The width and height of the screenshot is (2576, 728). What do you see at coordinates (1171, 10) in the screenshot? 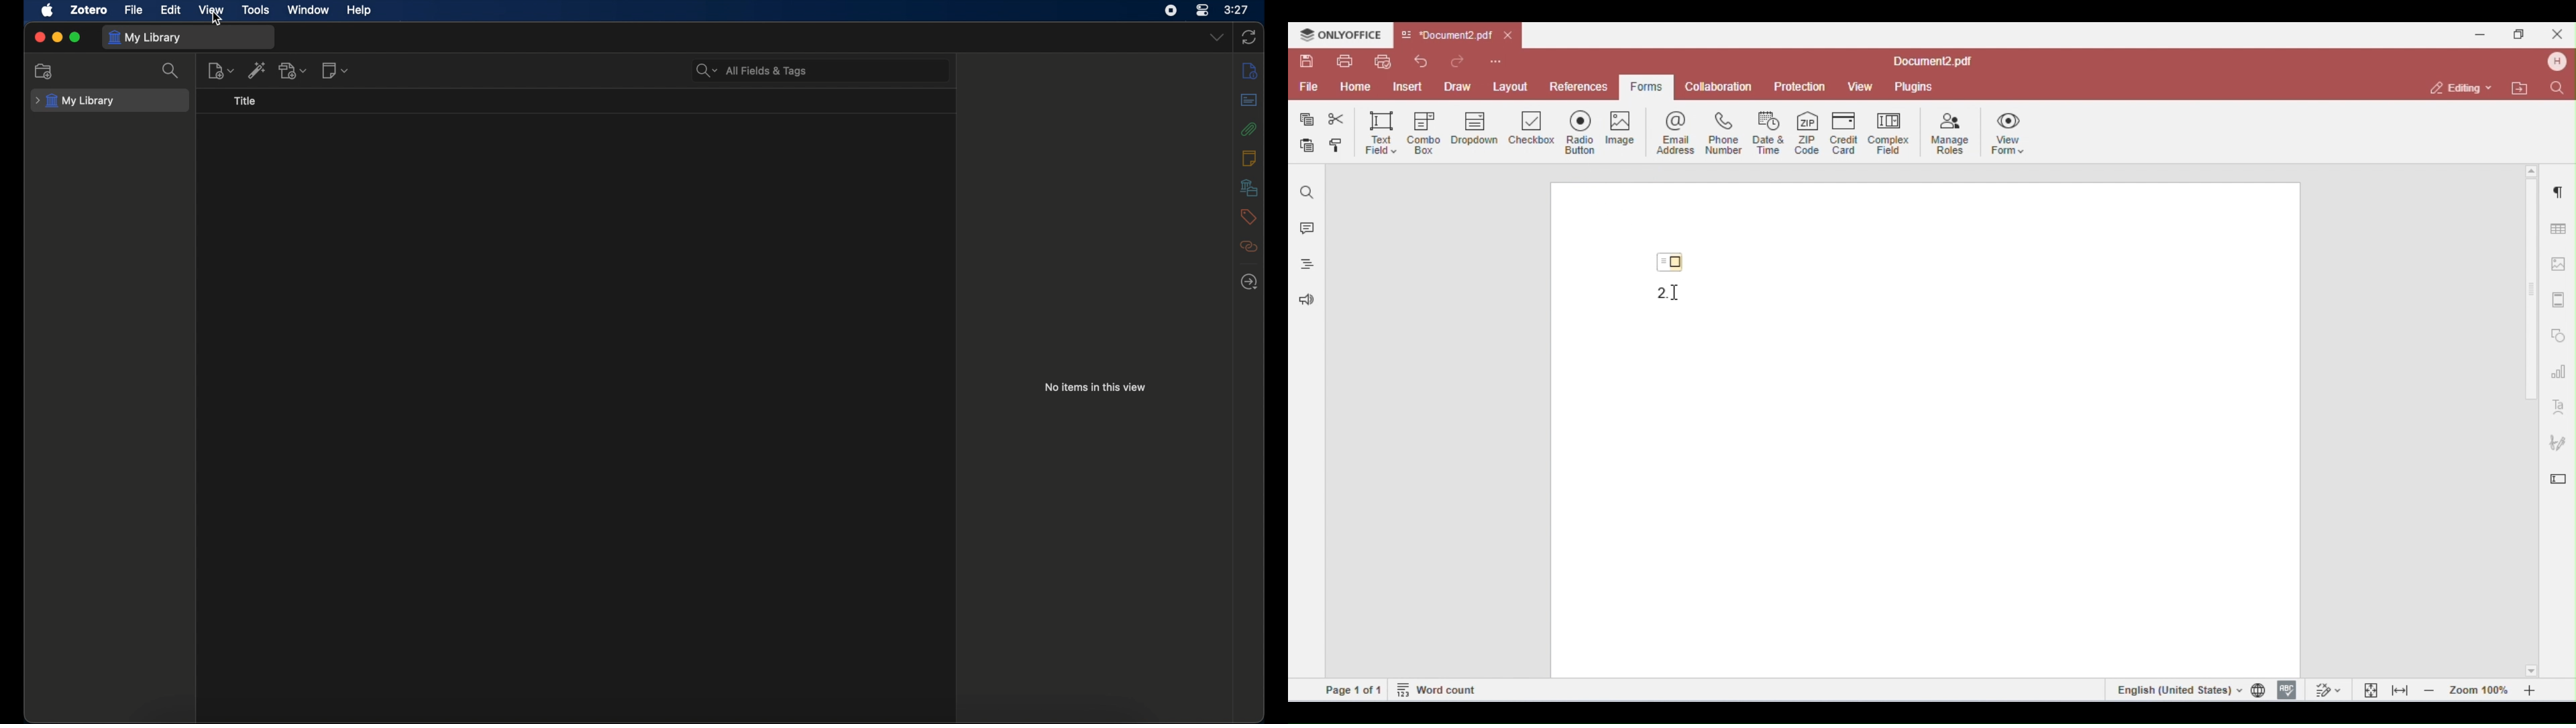
I see `screen recorder ` at bounding box center [1171, 10].